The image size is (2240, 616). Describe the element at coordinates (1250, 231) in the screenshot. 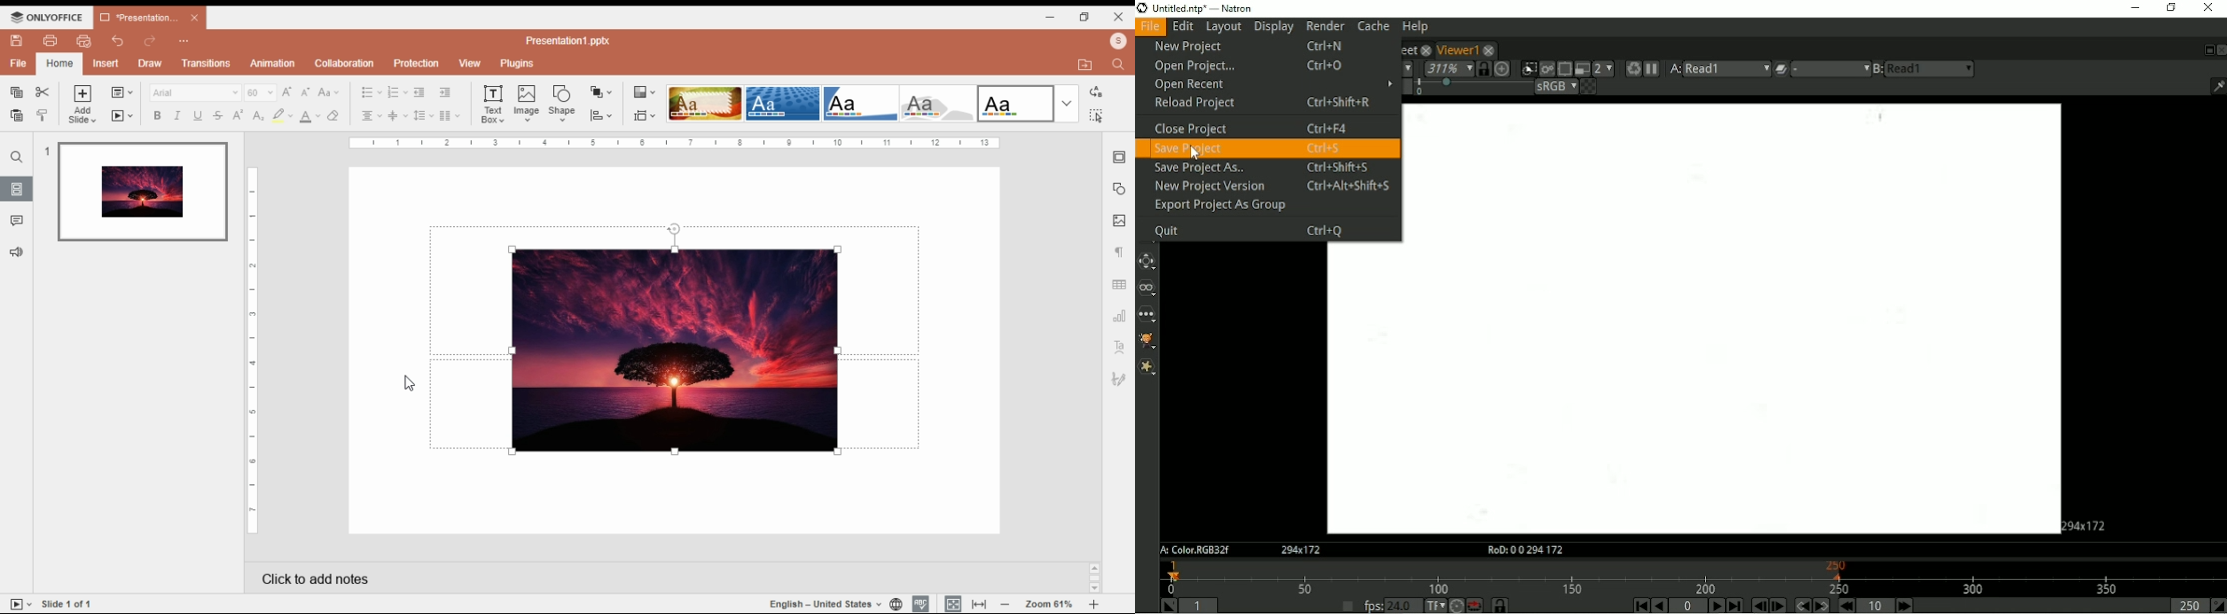

I see `Quit` at that location.